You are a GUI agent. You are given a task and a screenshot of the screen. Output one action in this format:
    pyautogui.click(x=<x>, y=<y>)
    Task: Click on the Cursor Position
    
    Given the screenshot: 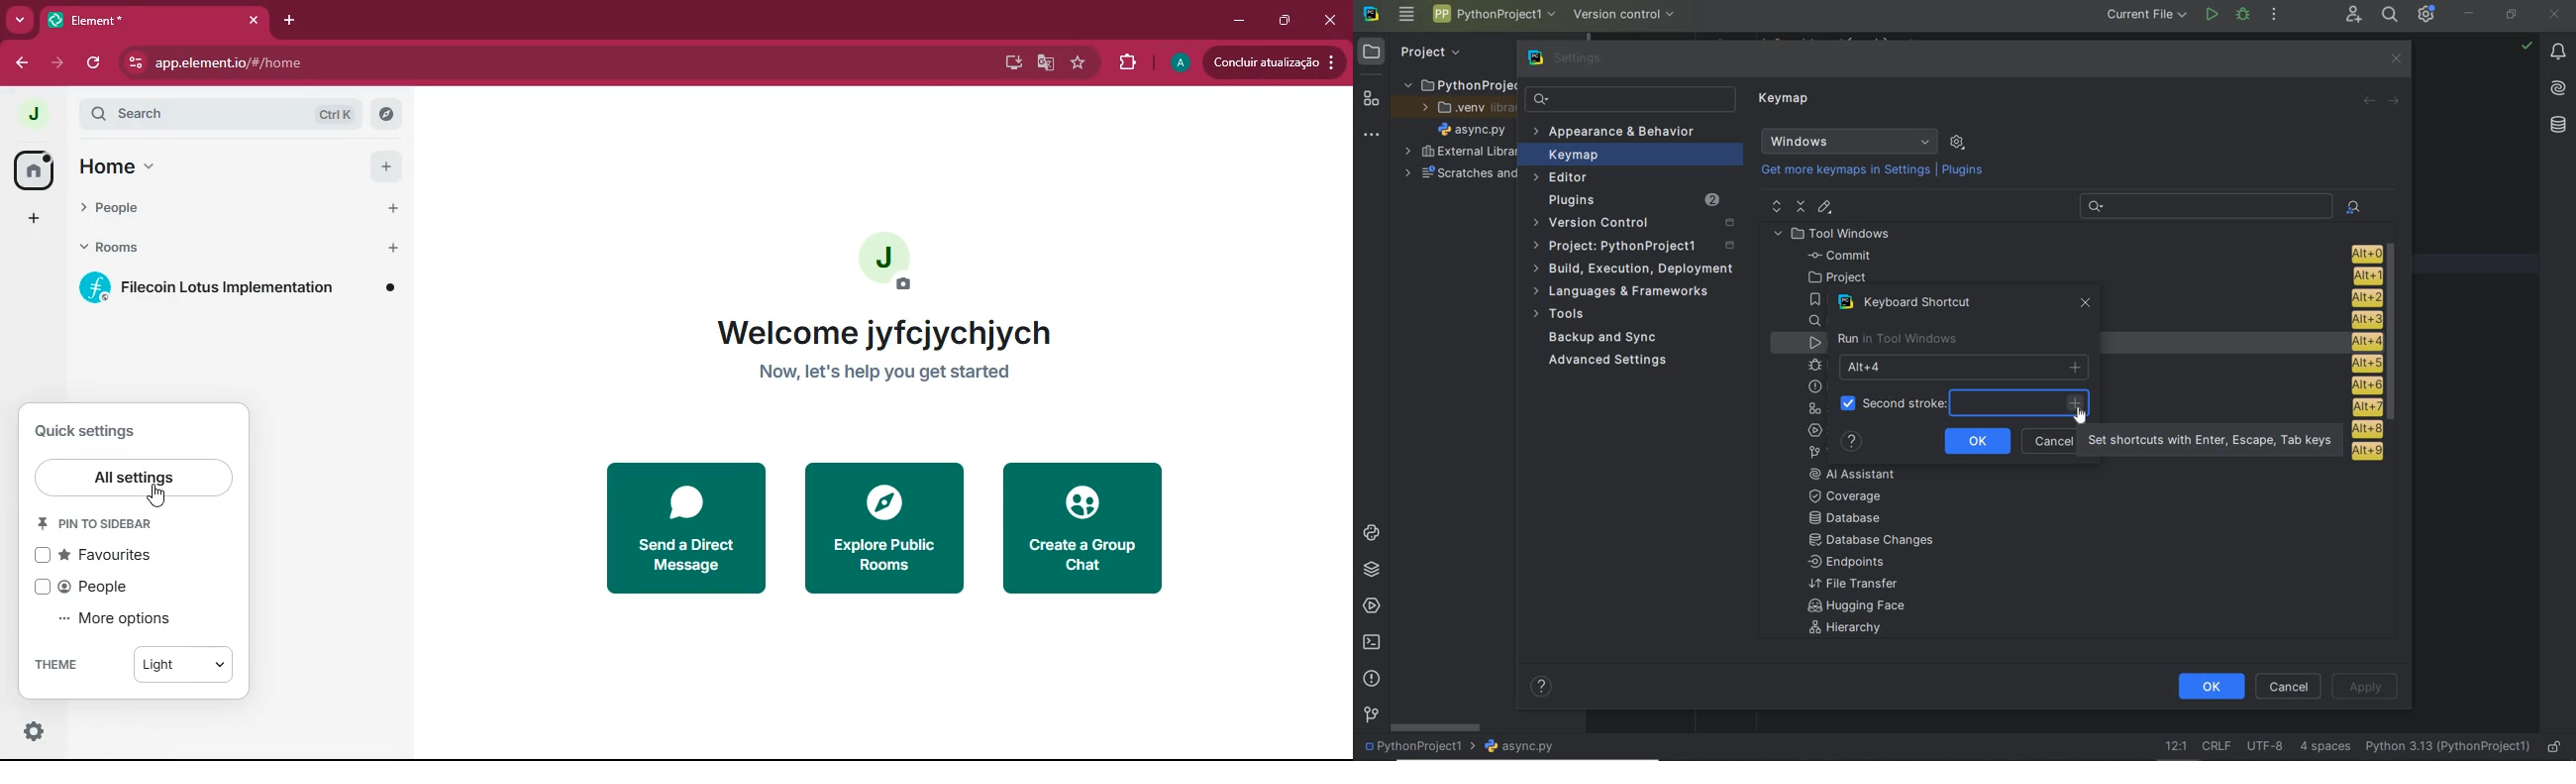 What is the action you would take?
    pyautogui.click(x=2082, y=415)
    